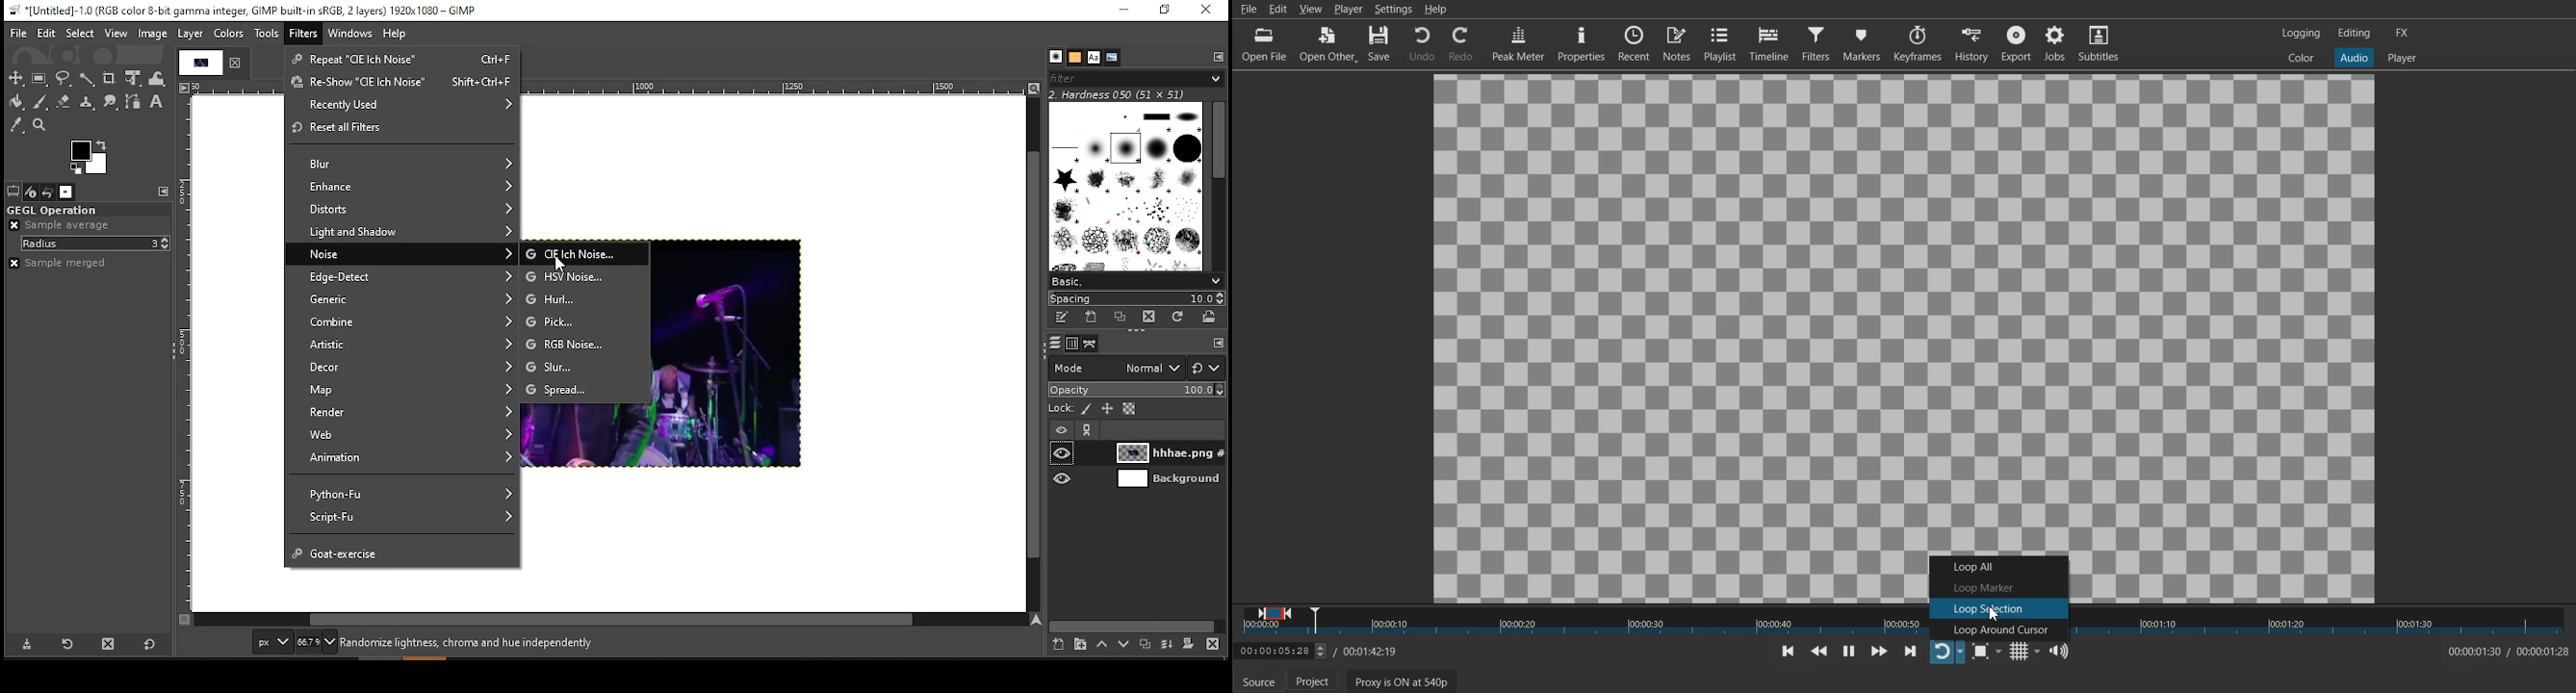  I want to click on Export, so click(2018, 43).